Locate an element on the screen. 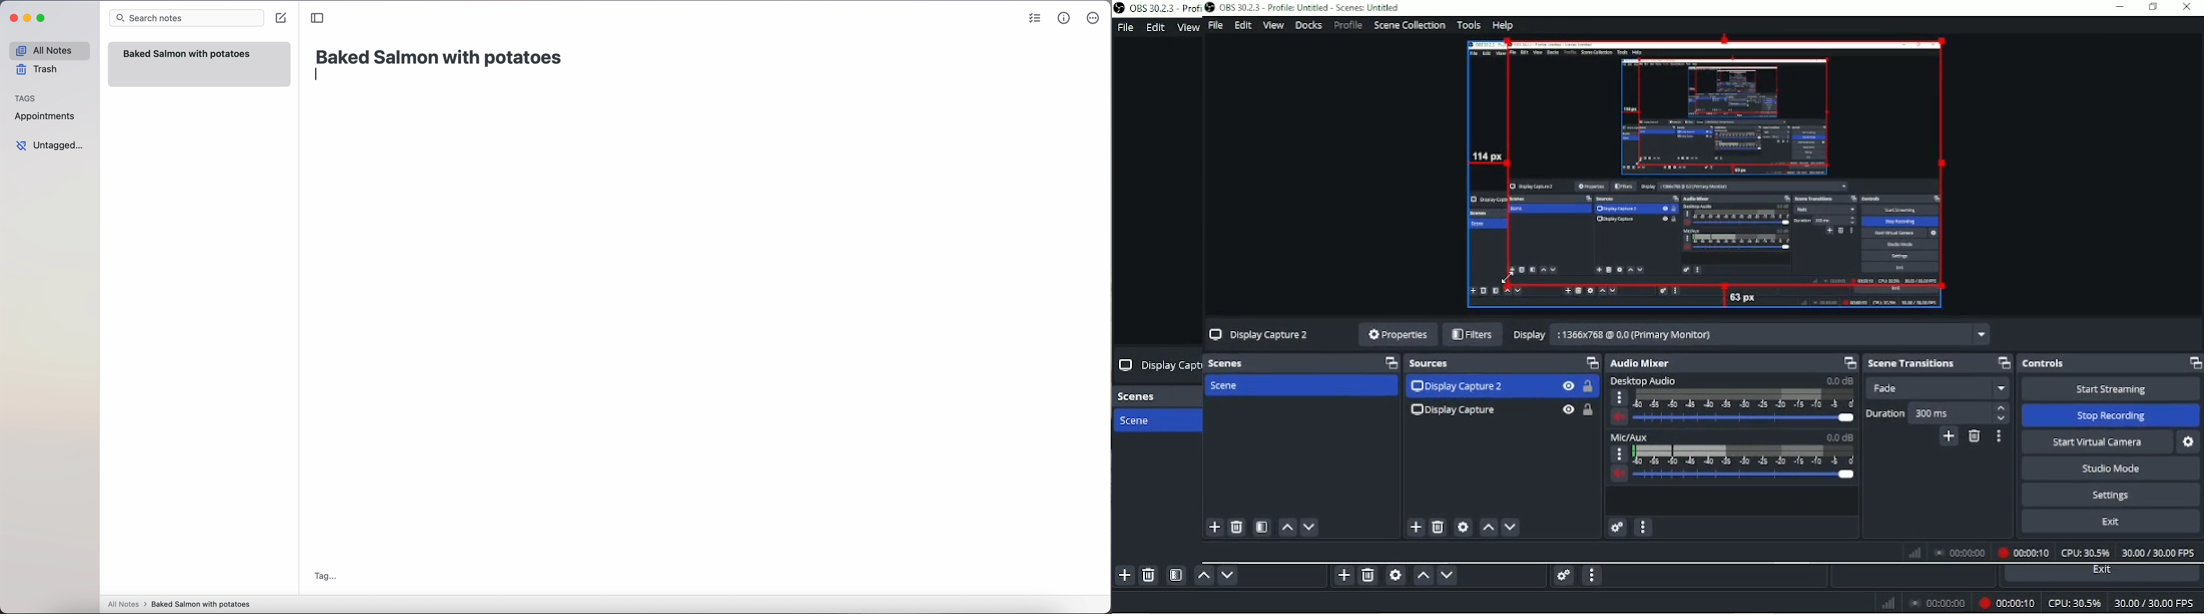 The height and width of the screenshot is (616, 2212). OBS 30.2.3 Prof is located at coordinates (1157, 9).